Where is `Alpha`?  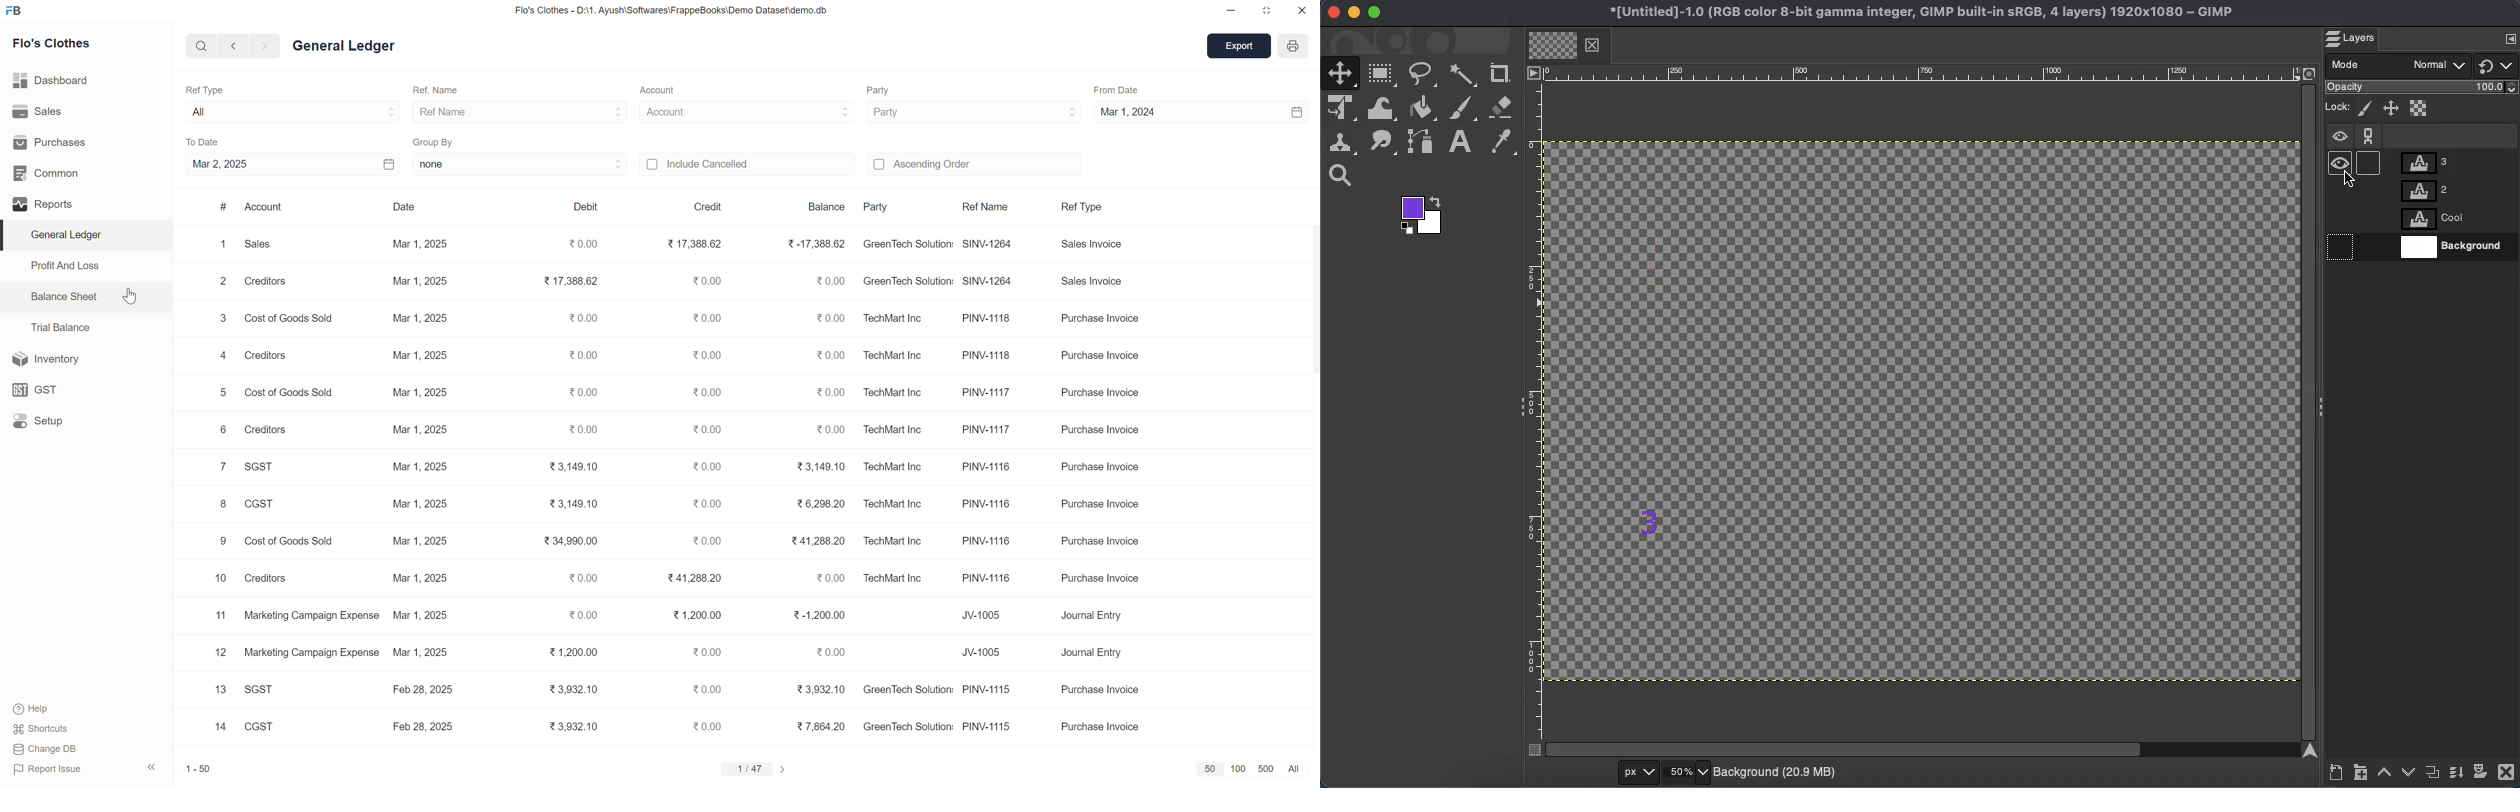
Alpha is located at coordinates (2420, 107).